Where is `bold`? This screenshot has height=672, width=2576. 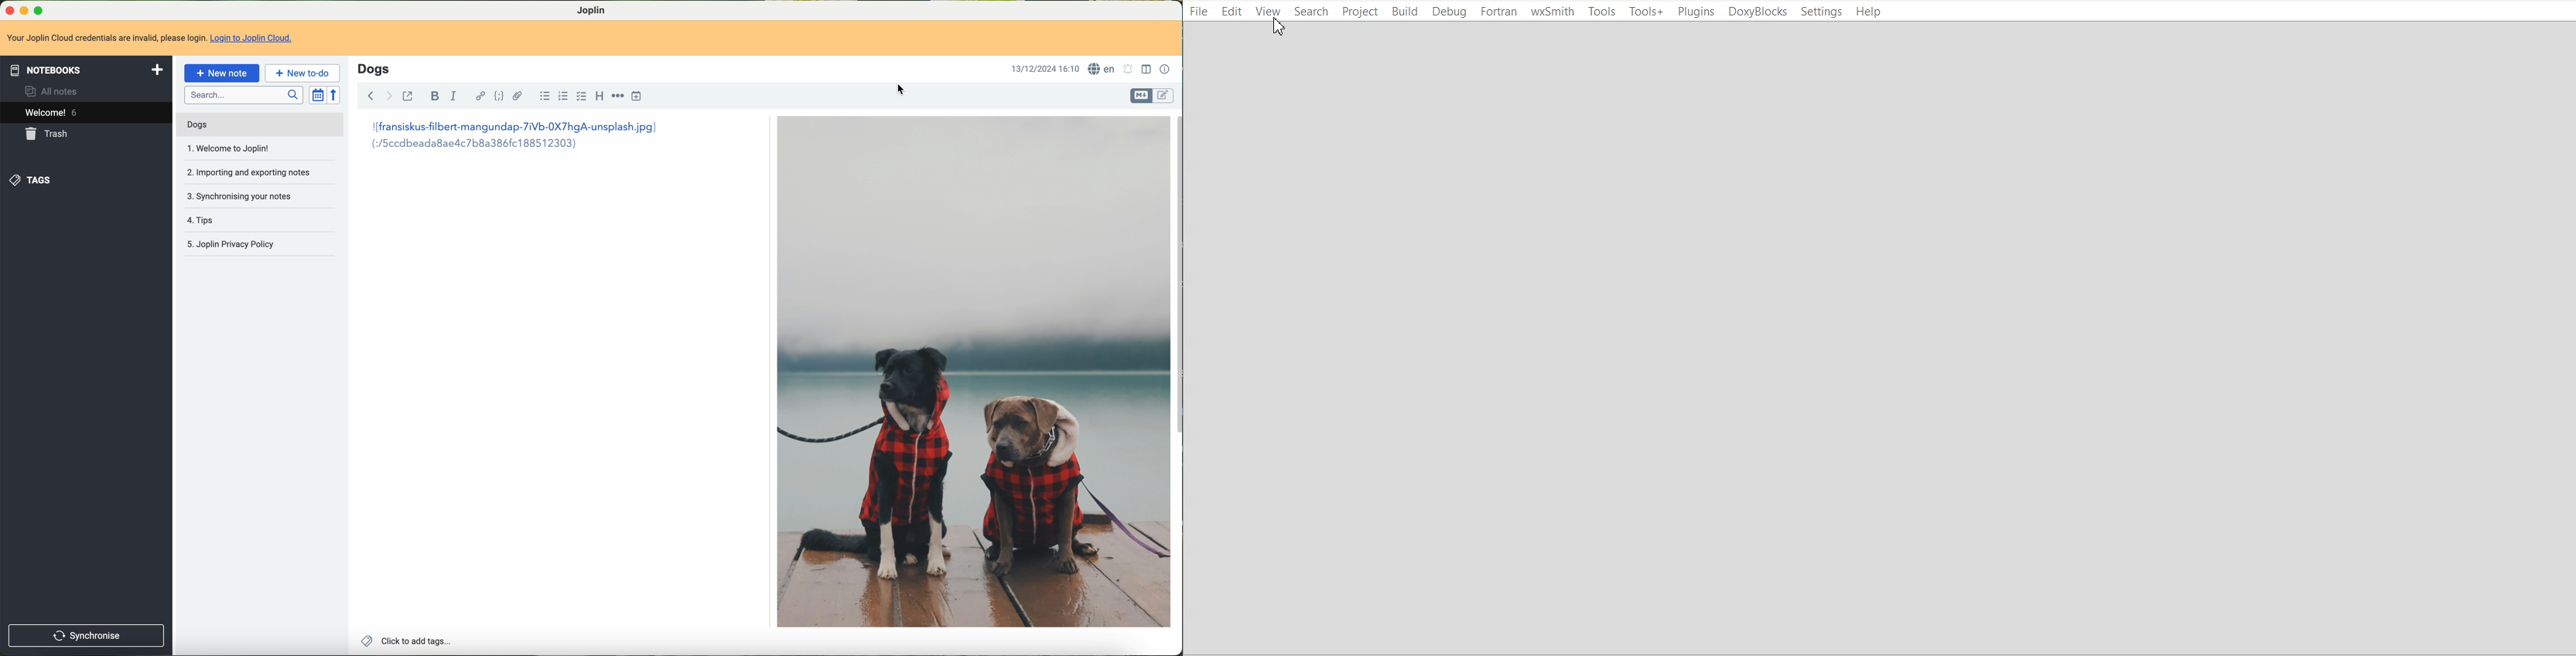 bold is located at coordinates (434, 97).